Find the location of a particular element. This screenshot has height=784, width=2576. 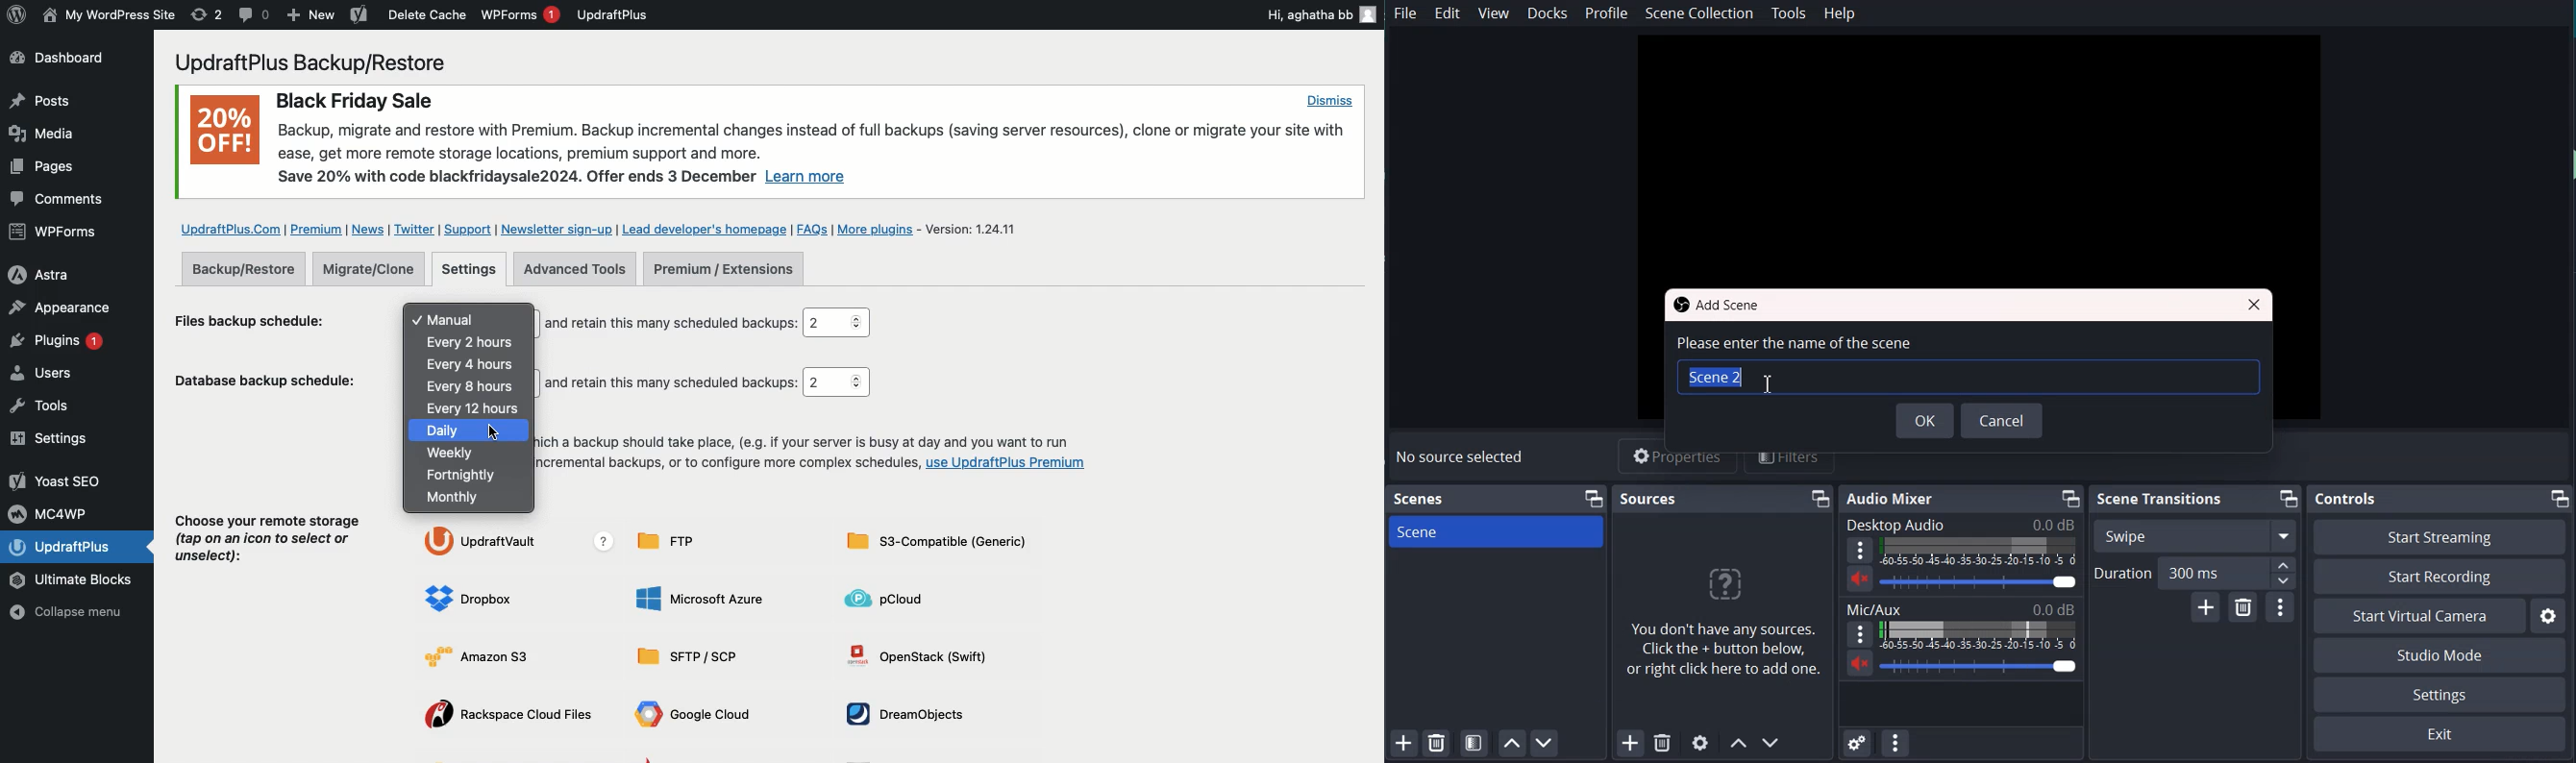

S3-compatible generic is located at coordinates (936, 545).